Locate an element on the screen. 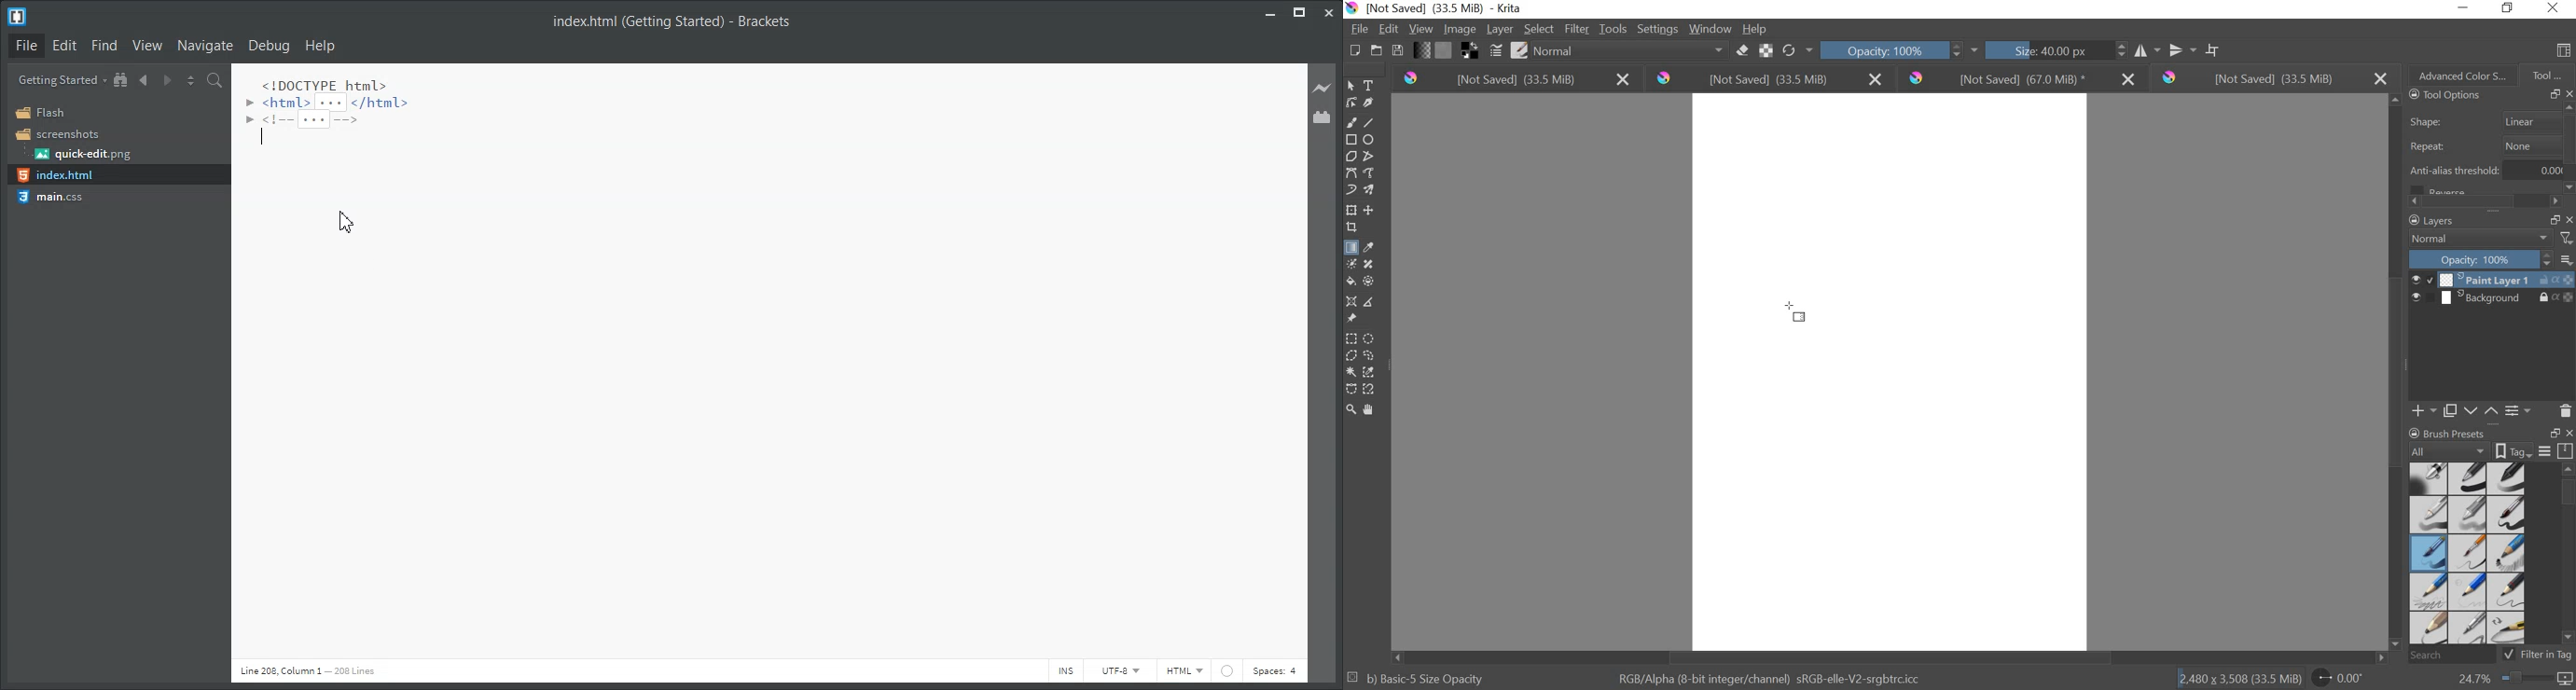  INS is located at coordinates (1066, 670).